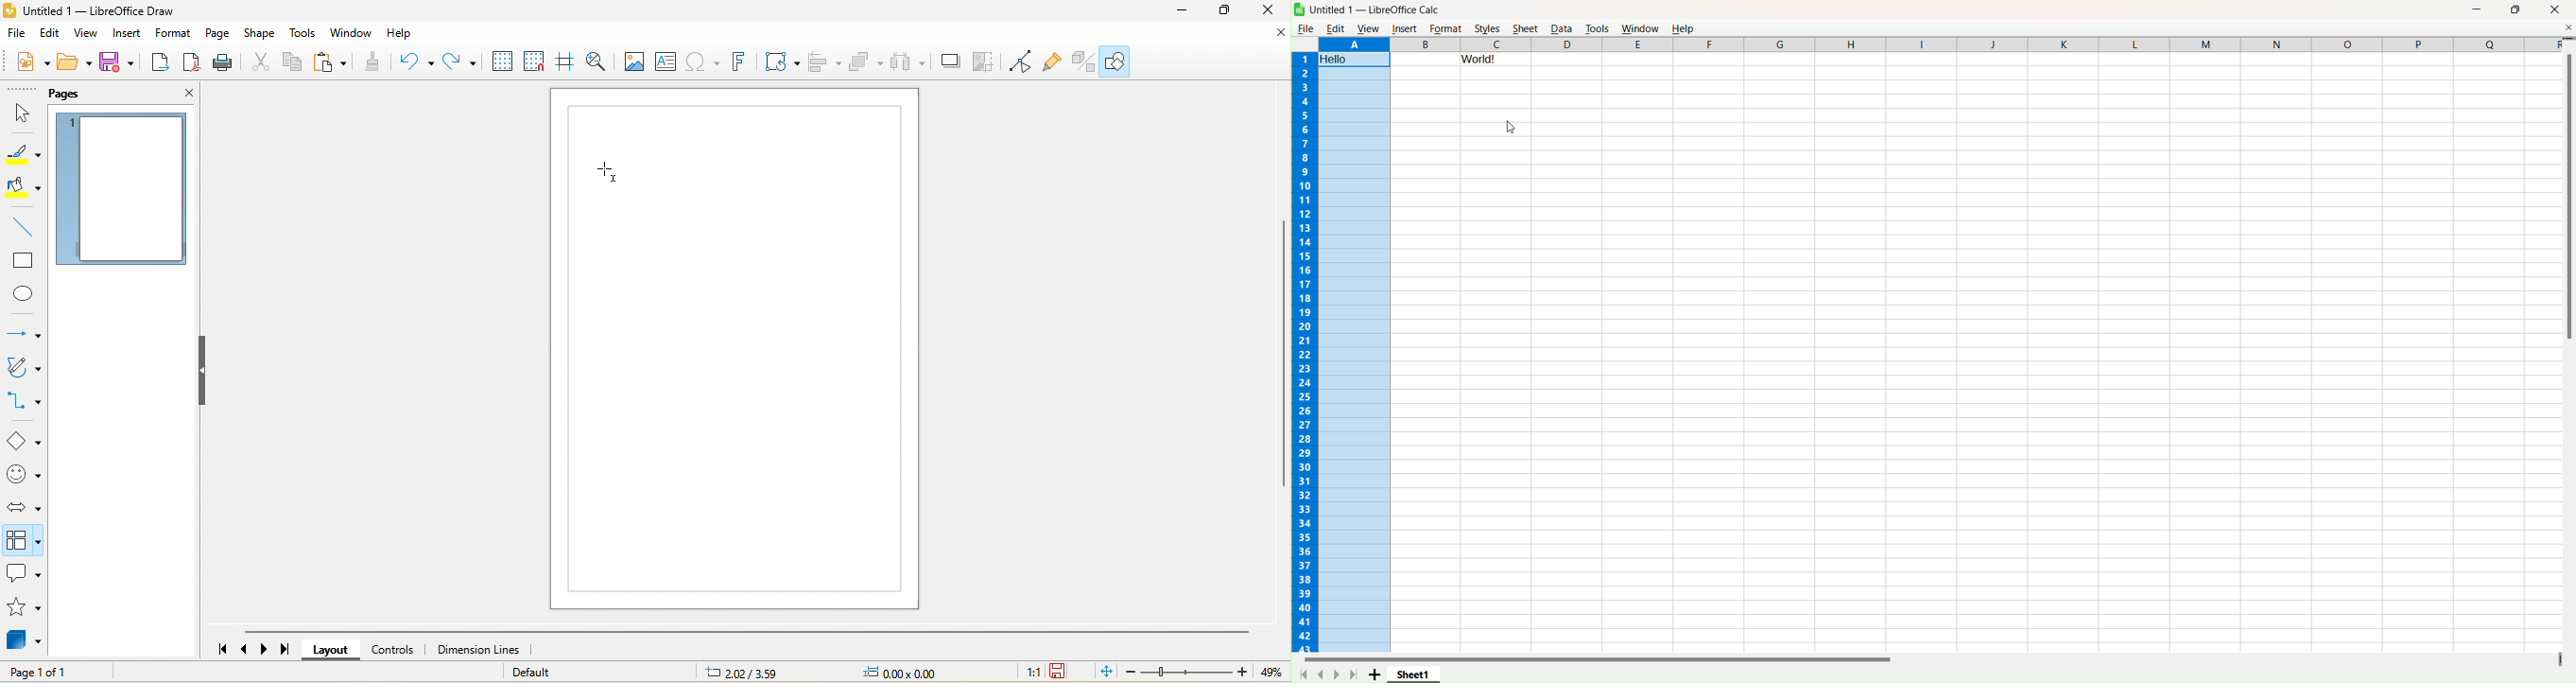  I want to click on insert, so click(129, 36).